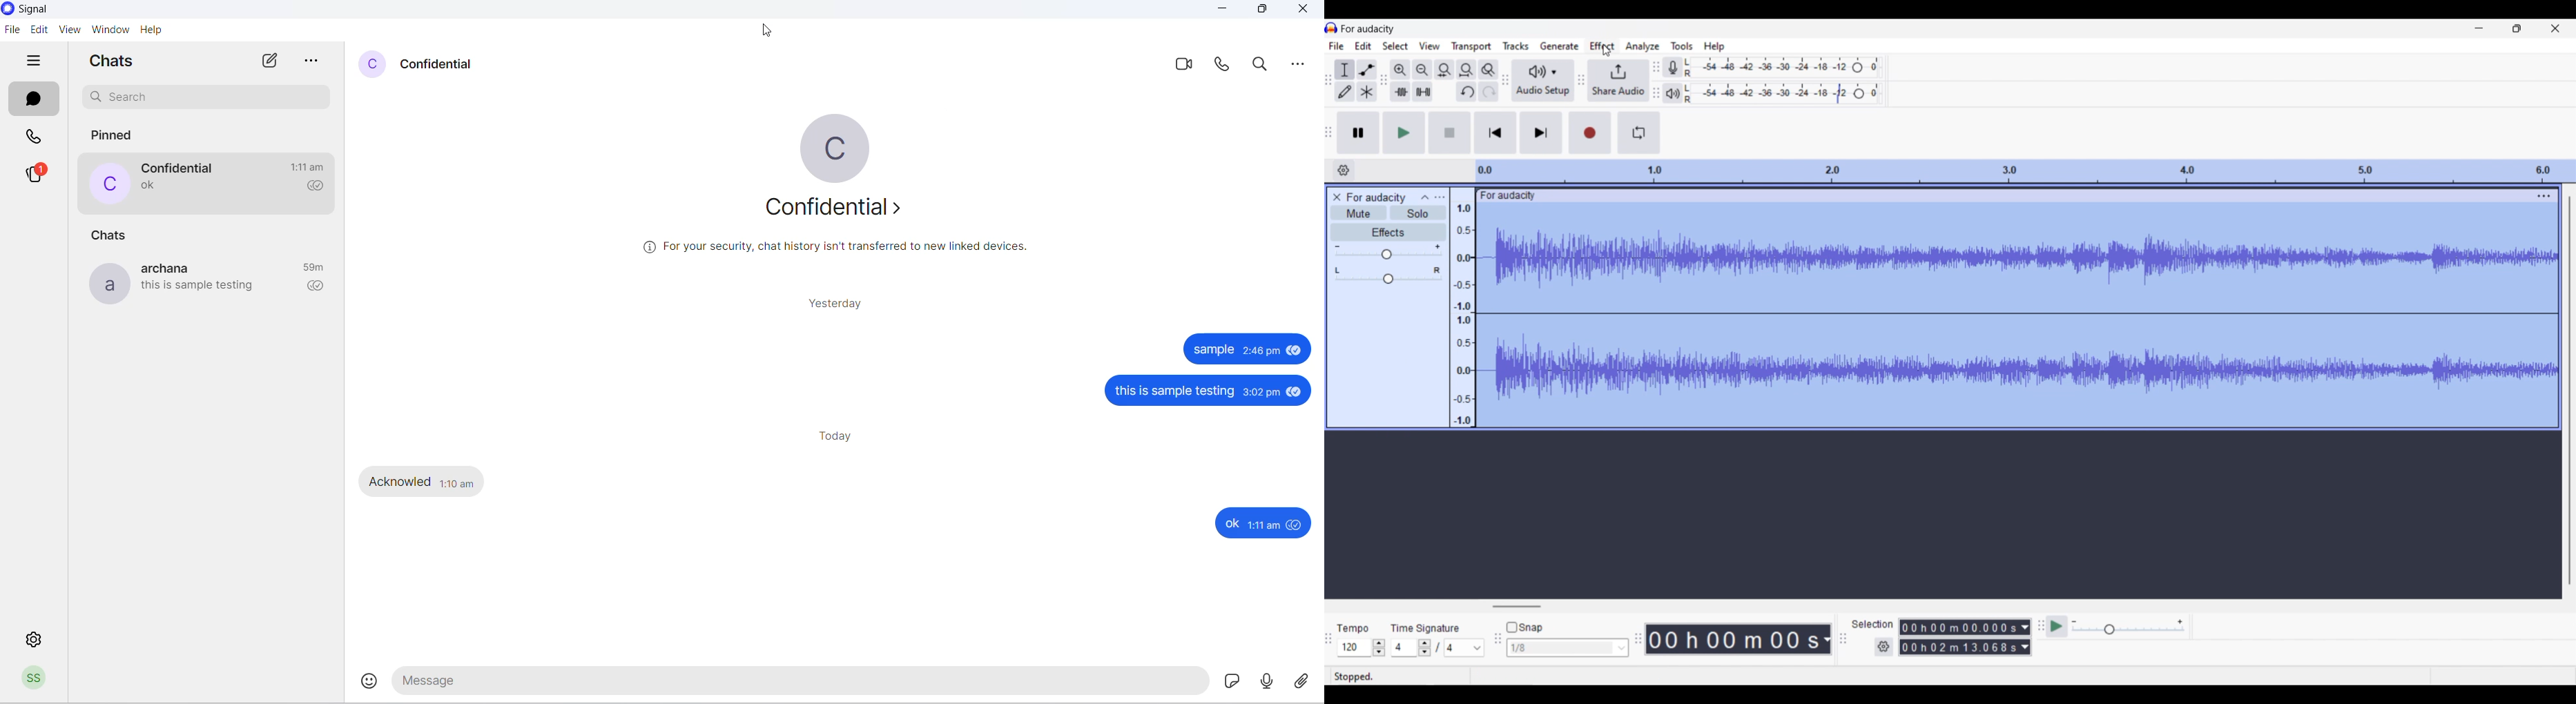 This screenshot has width=2576, height=728. What do you see at coordinates (1294, 524) in the screenshot?
I see `seen` at bounding box center [1294, 524].